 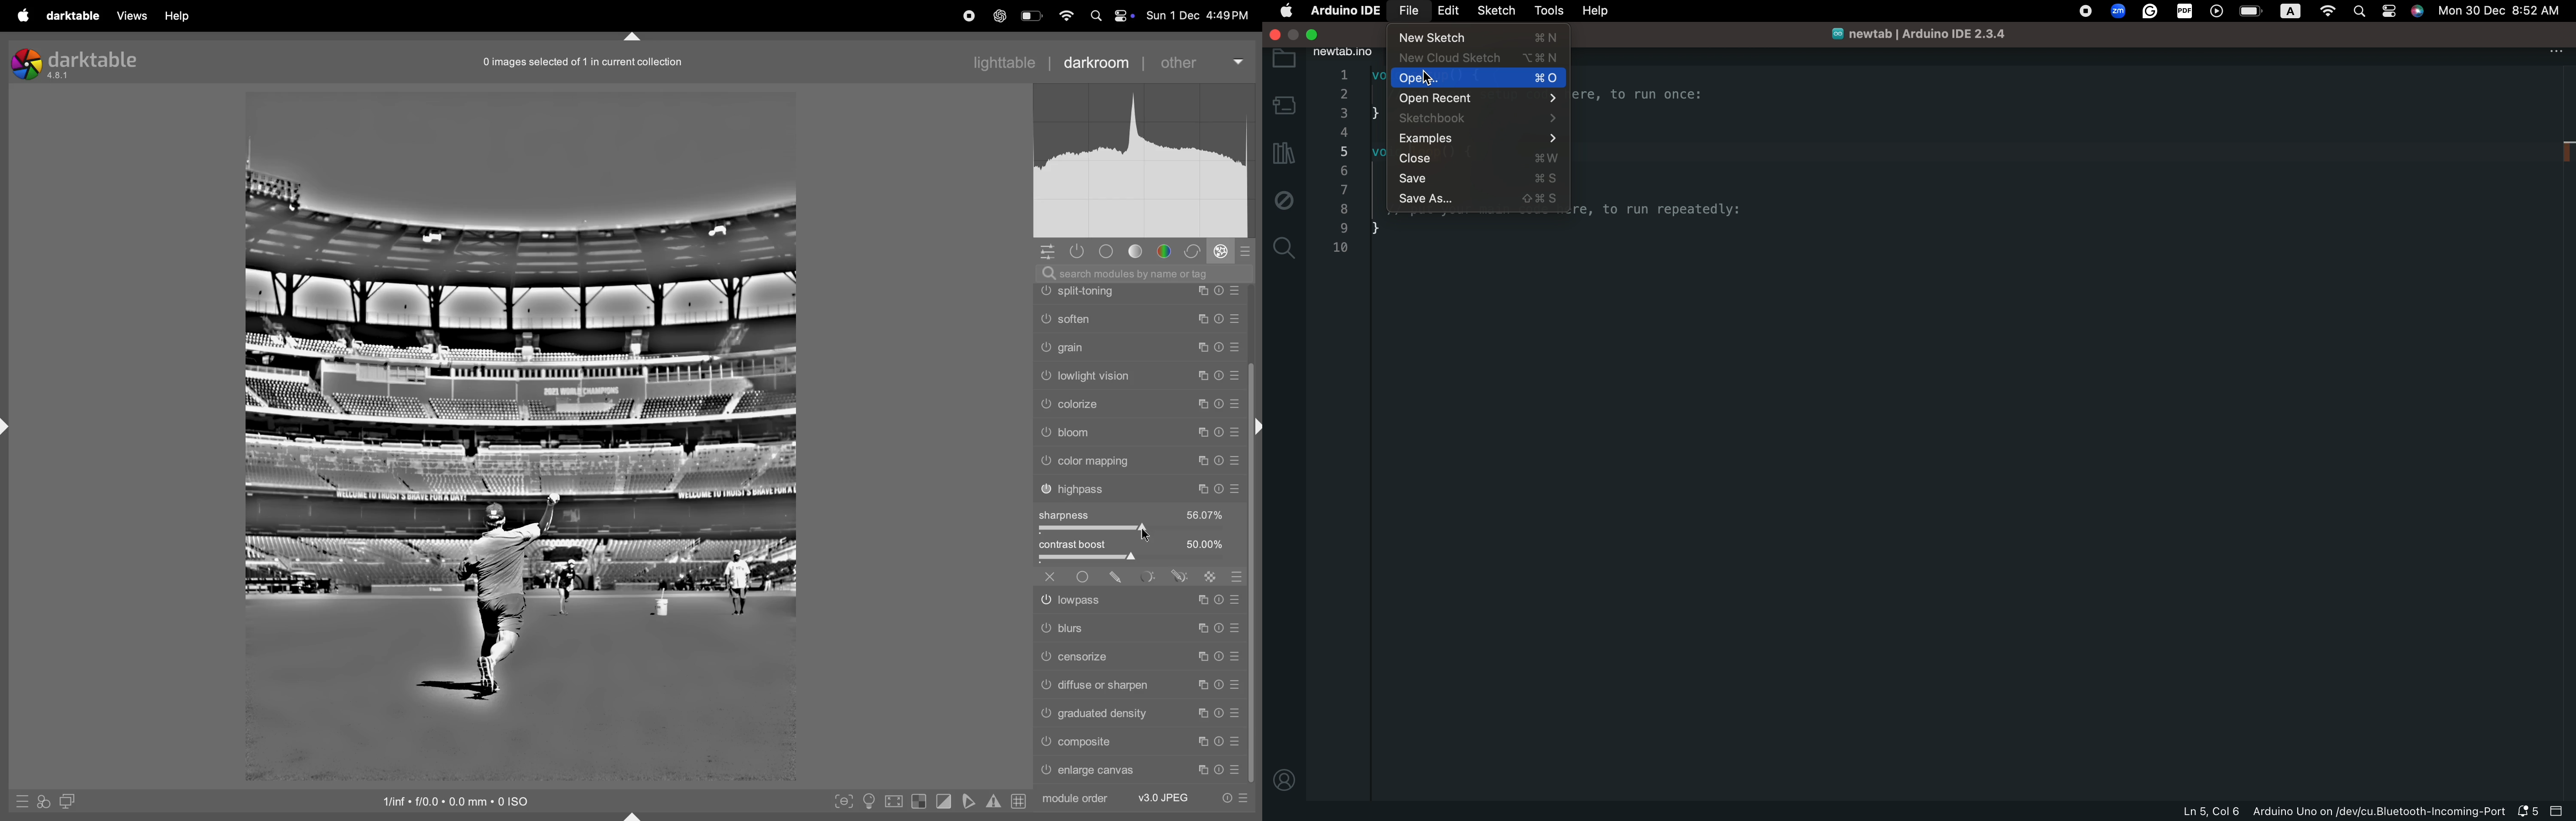 What do you see at coordinates (994, 800) in the screenshot?
I see `toggle gamut checking` at bounding box center [994, 800].